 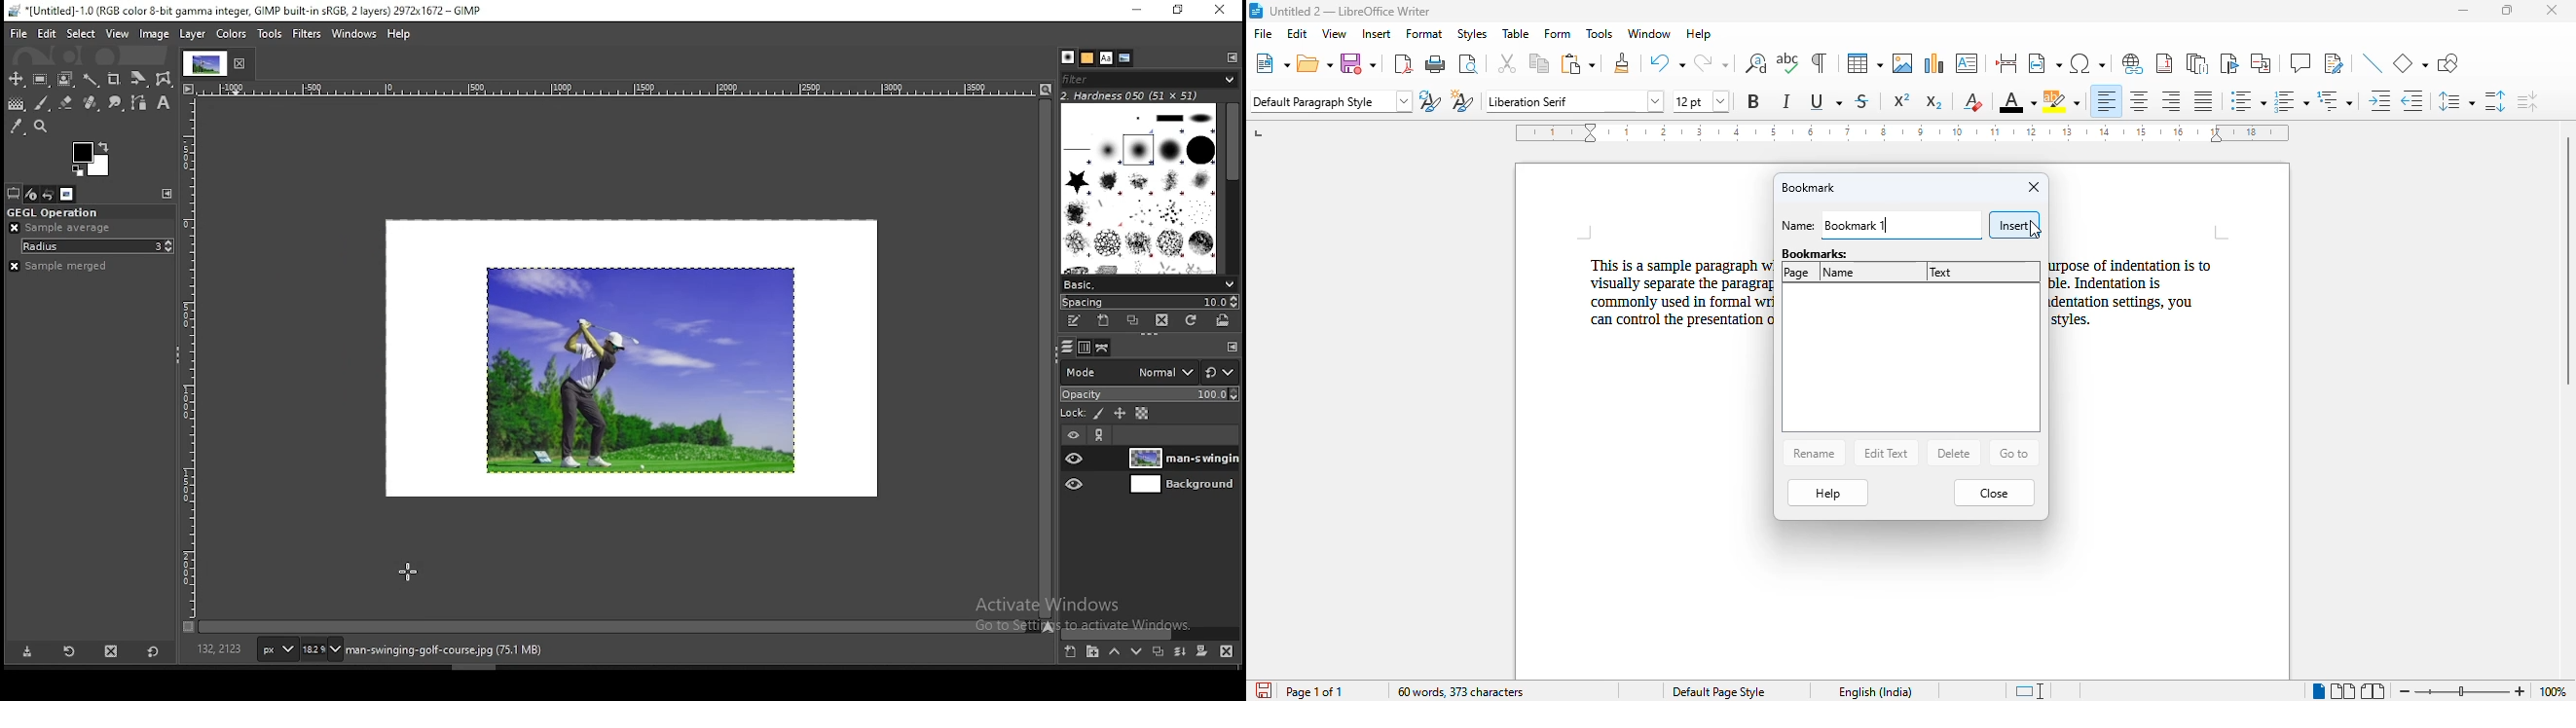 What do you see at coordinates (1935, 63) in the screenshot?
I see `insert chart` at bounding box center [1935, 63].